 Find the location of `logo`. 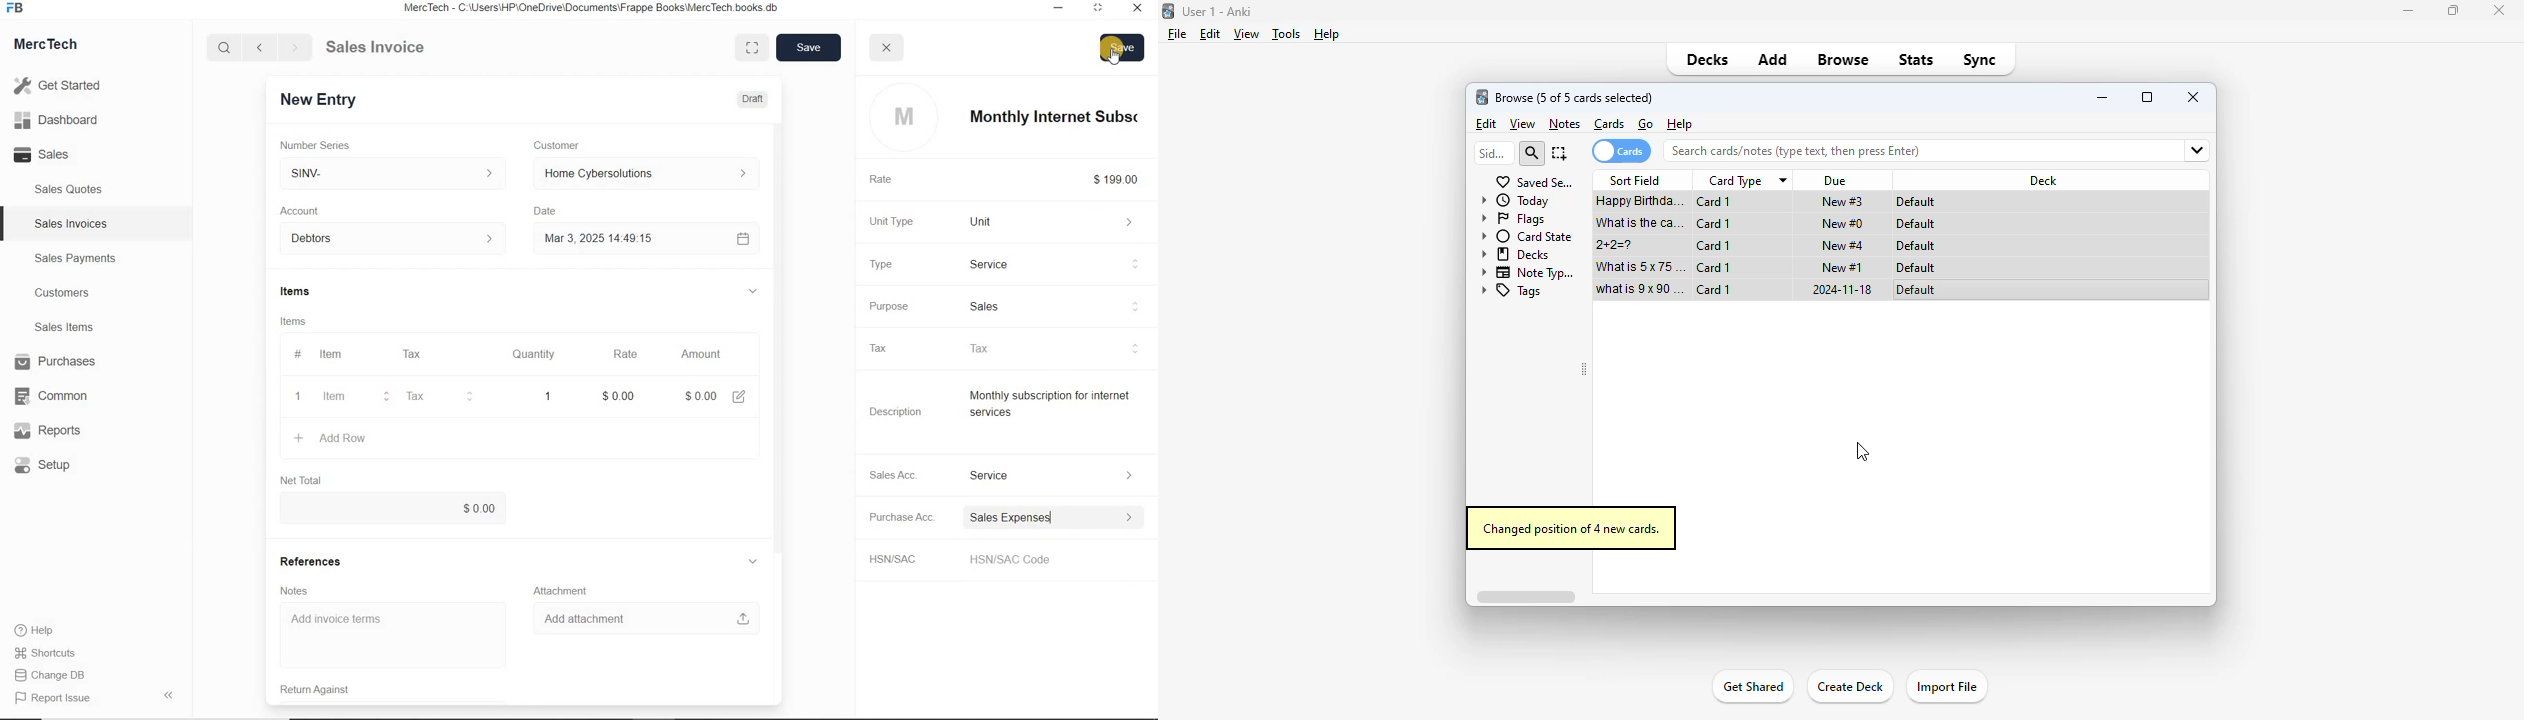

logo is located at coordinates (1167, 11).